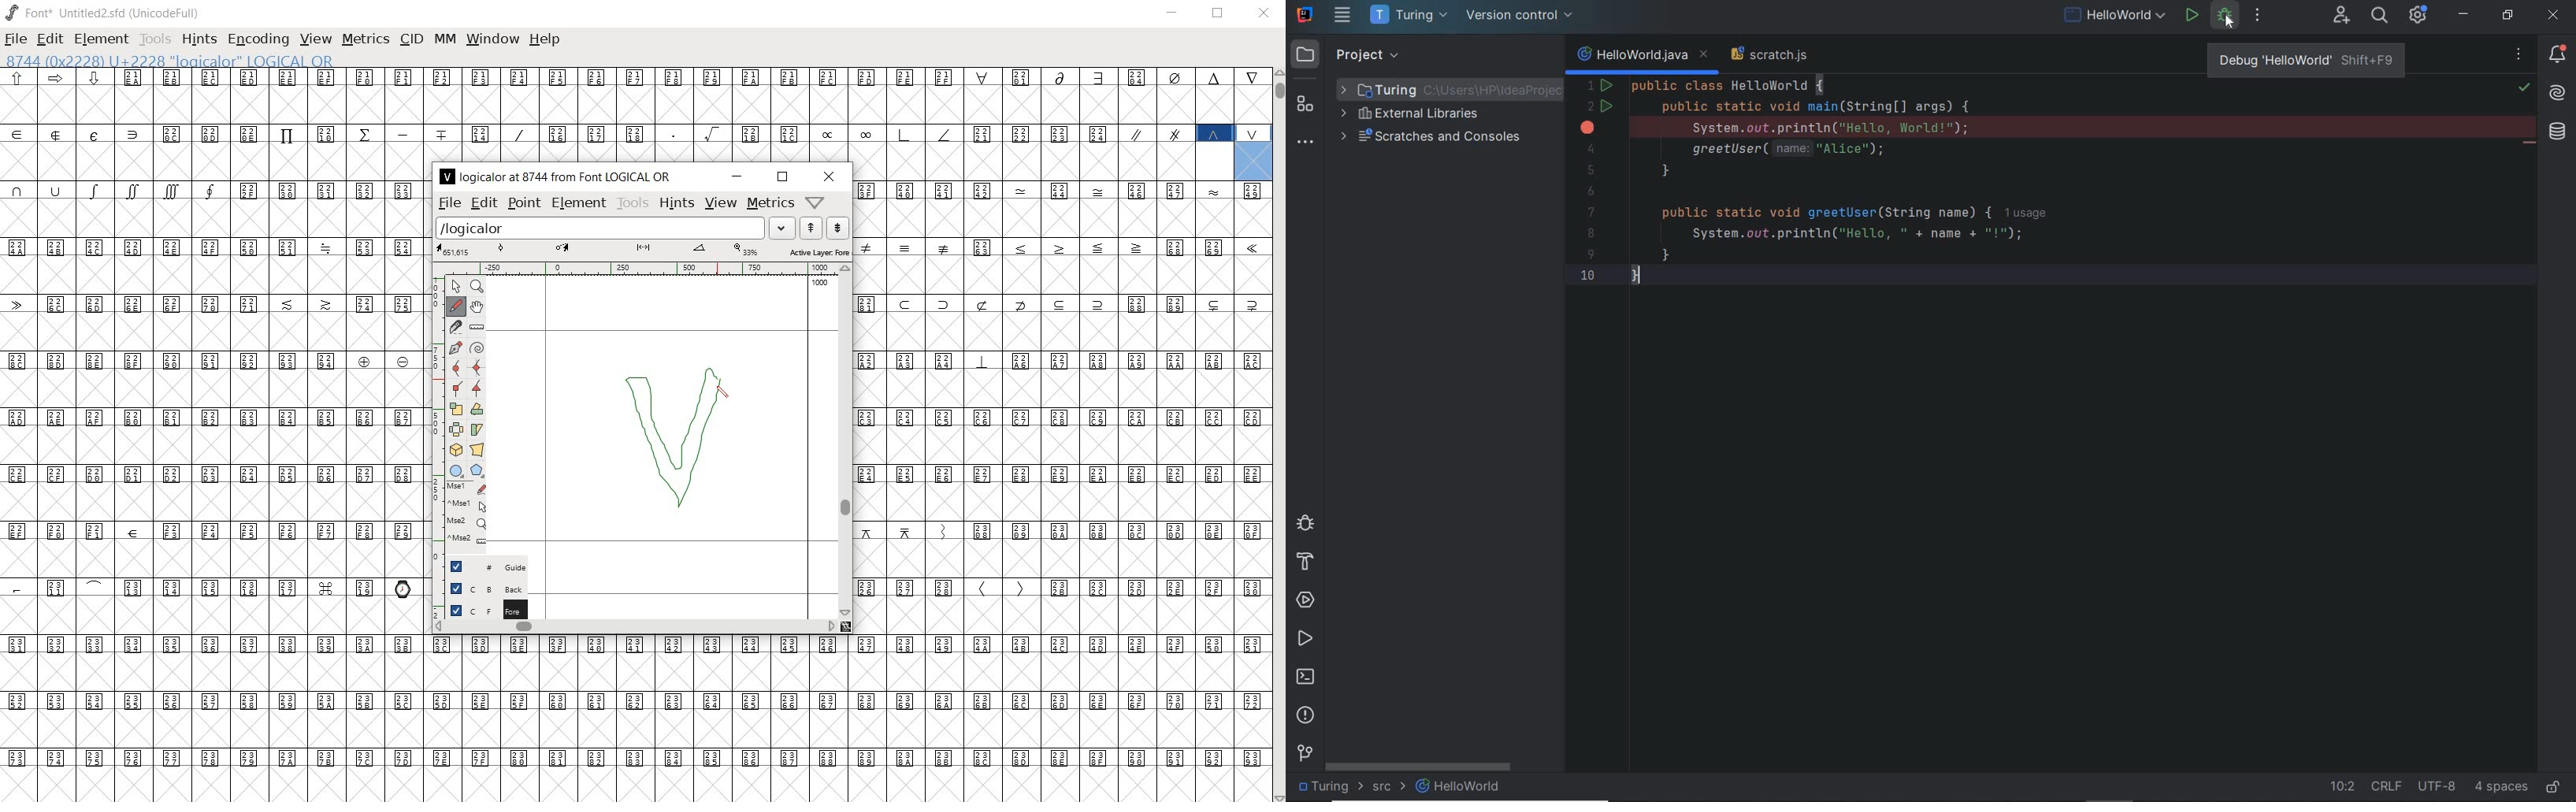 This screenshot has height=812, width=2576. Describe the element at coordinates (456, 409) in the screenshot. I see `scale the selection` at that location.